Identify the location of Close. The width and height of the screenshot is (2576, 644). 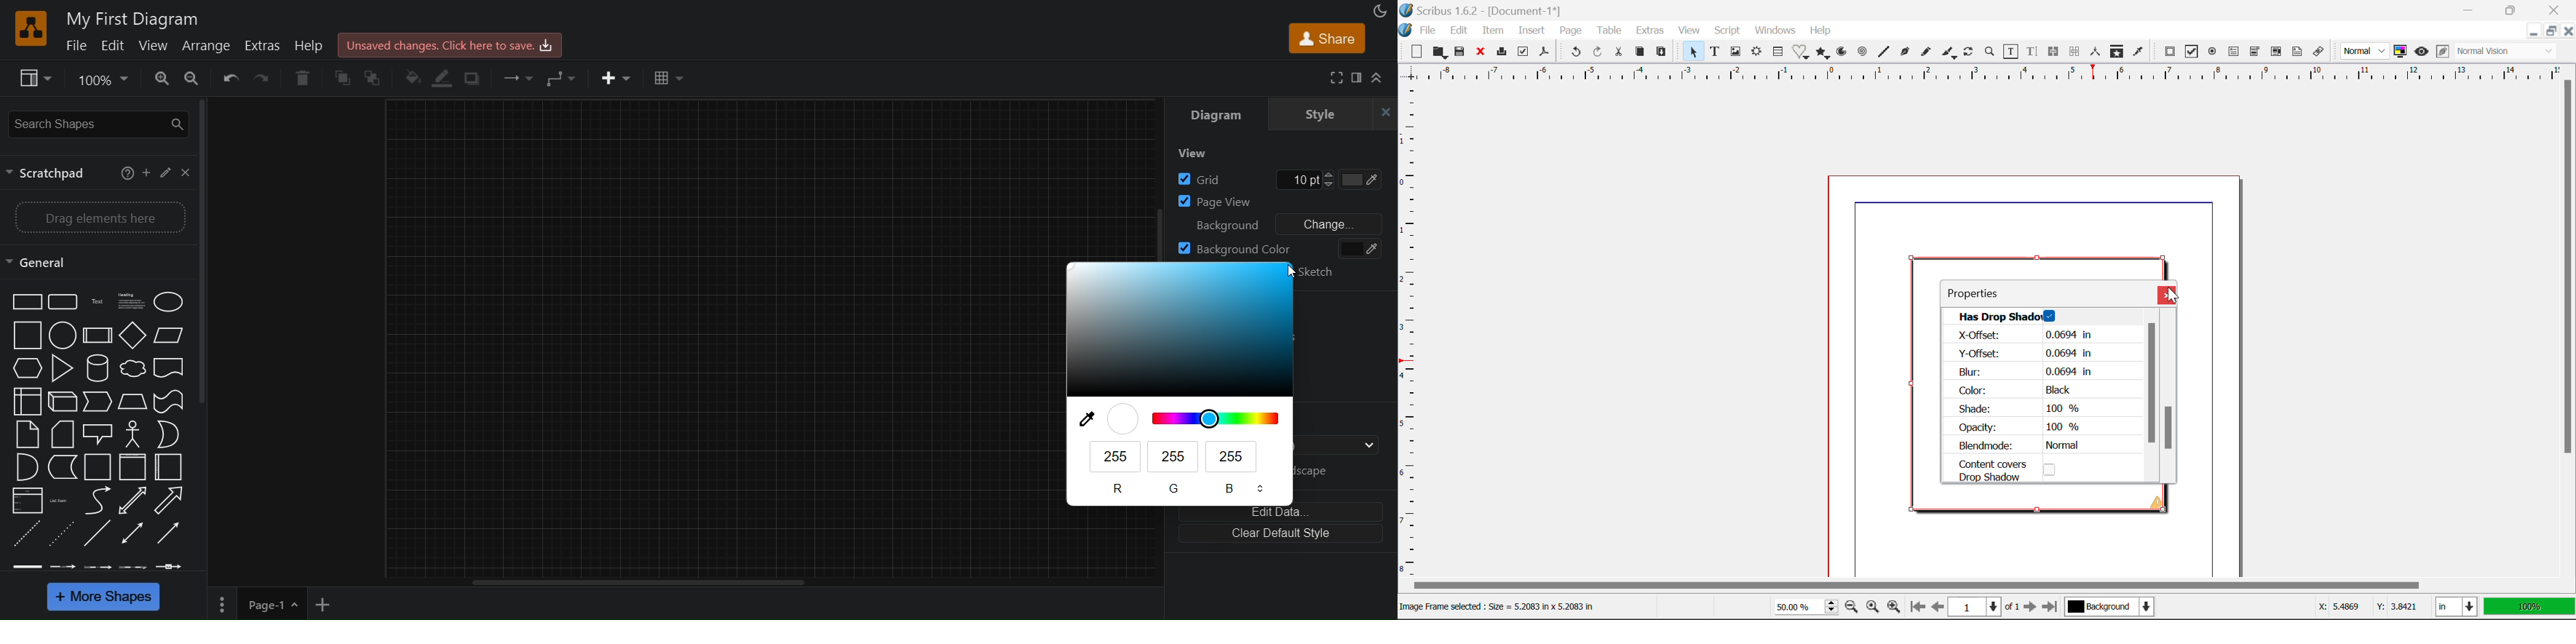
(2555, 9).